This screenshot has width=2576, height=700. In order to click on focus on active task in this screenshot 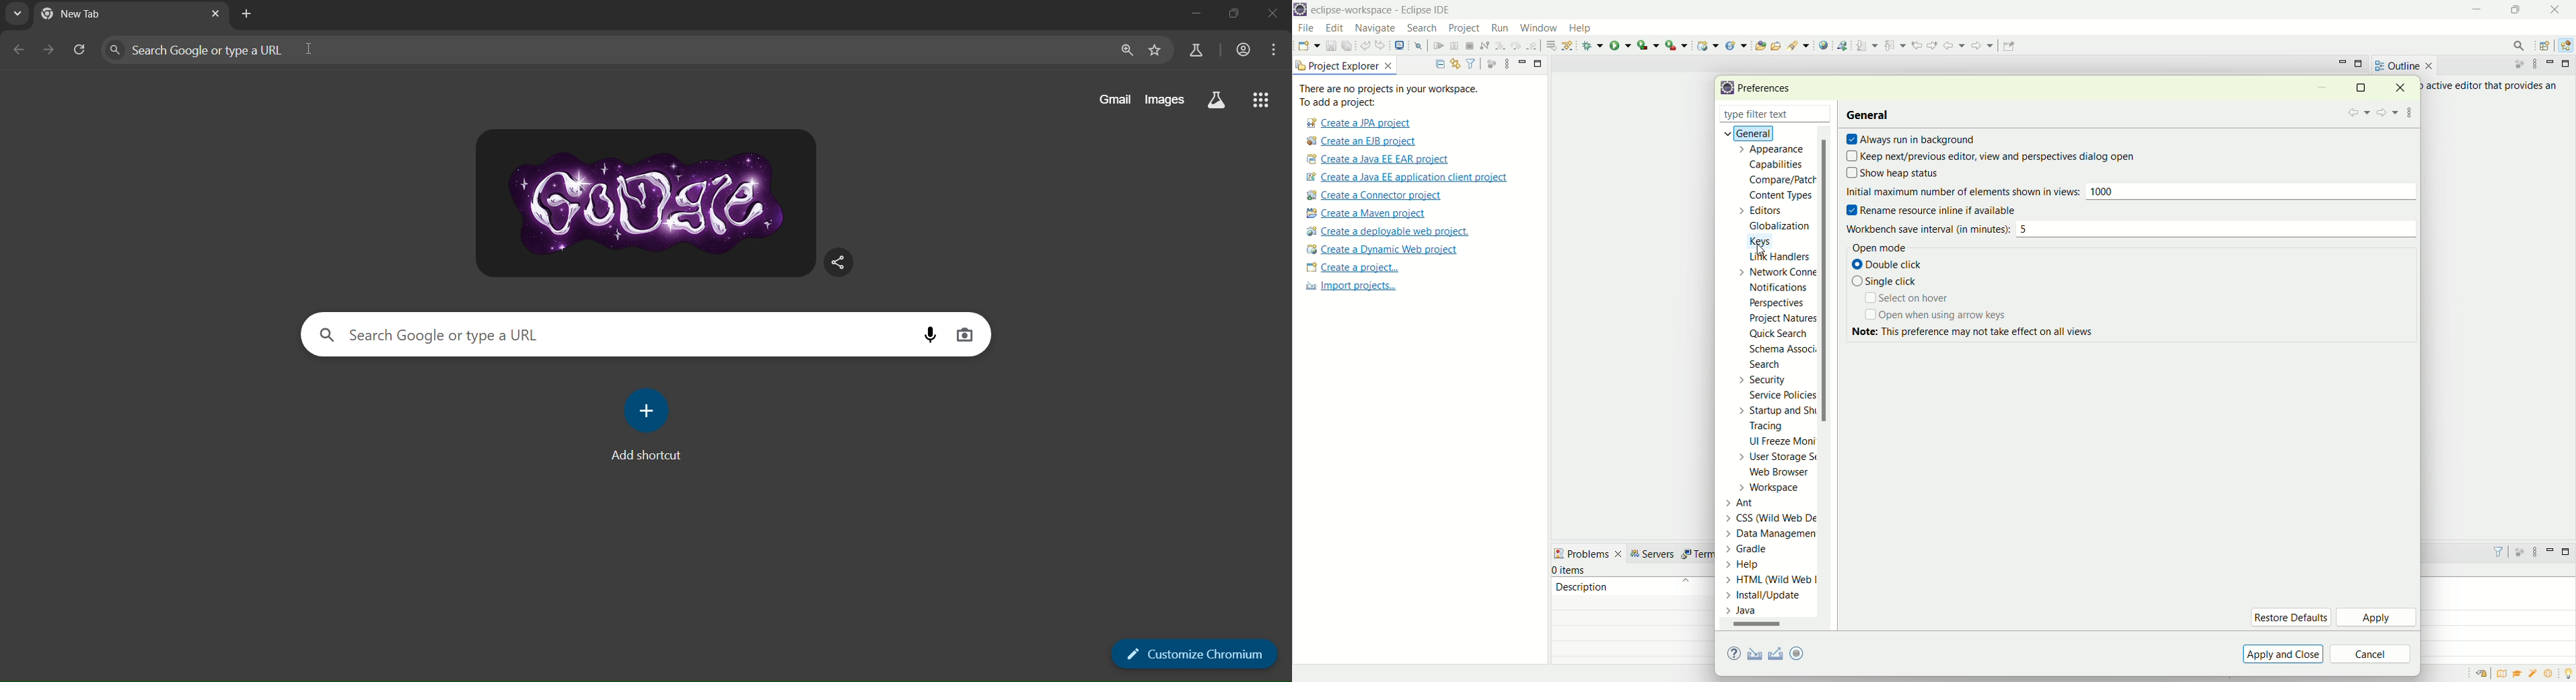, I will do `click(2519, 551)`.